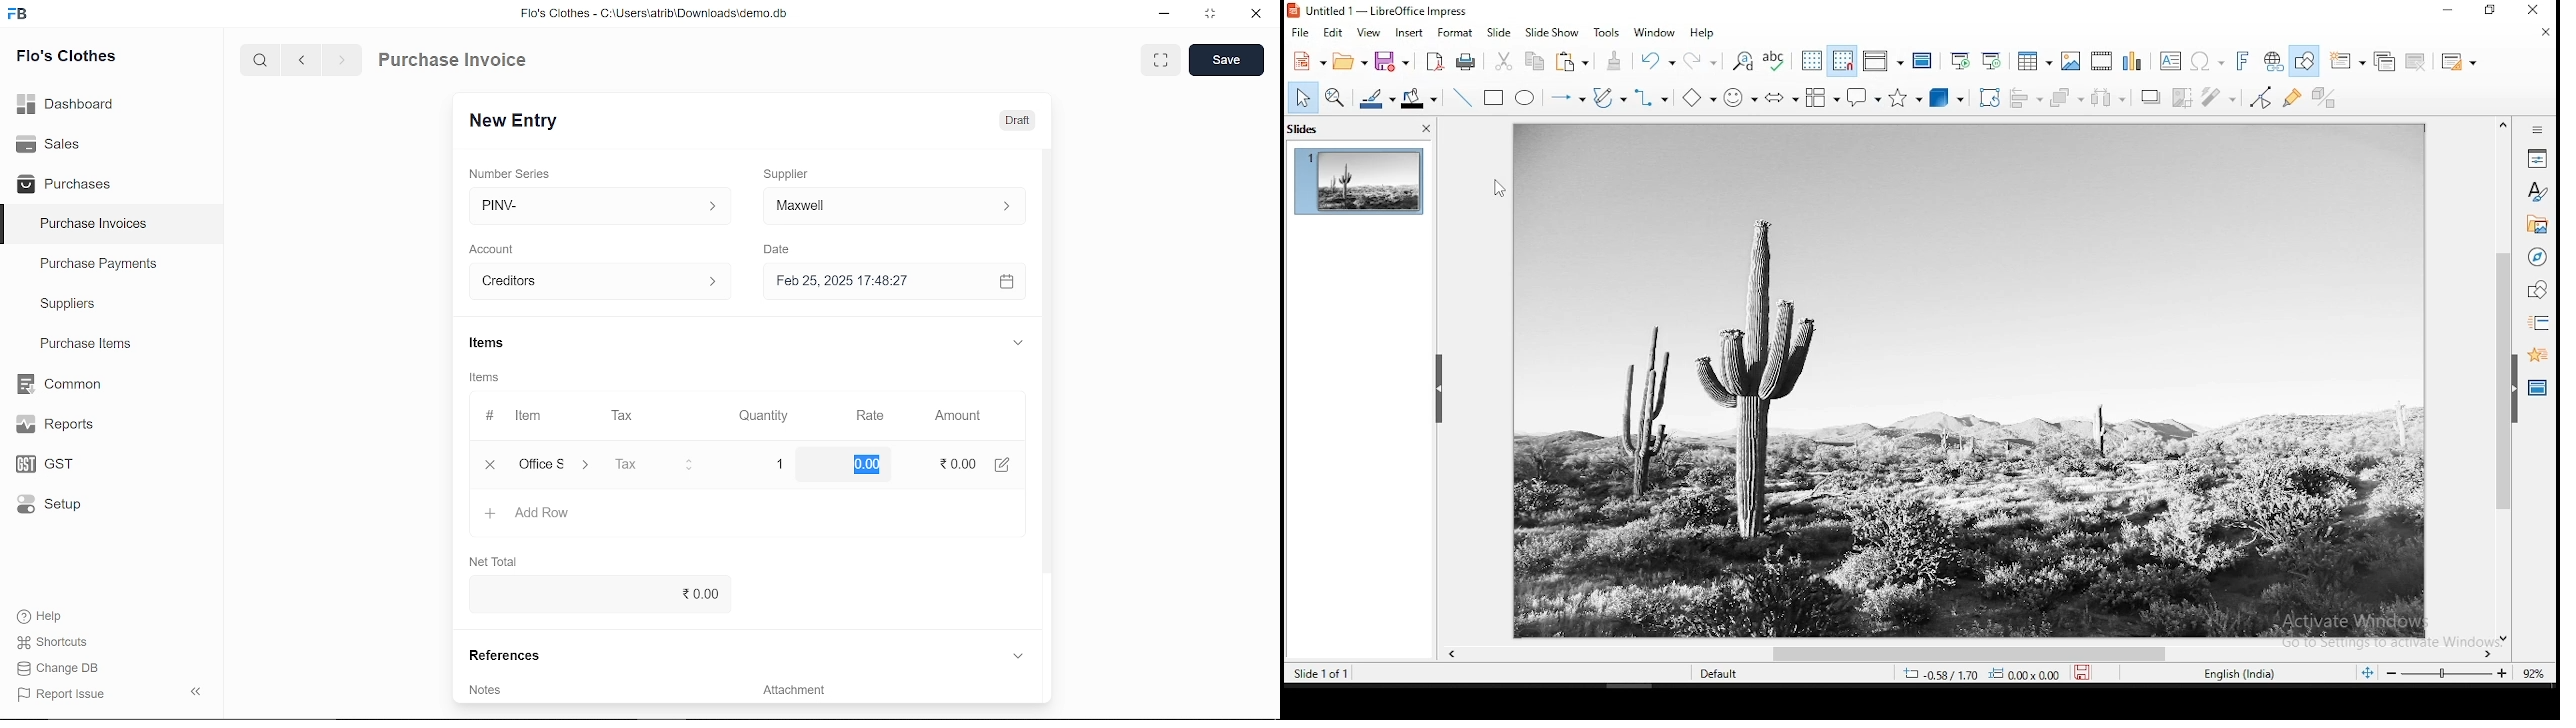 The image size is (2576, 728). I want to click on Notes, so click(487, 689).